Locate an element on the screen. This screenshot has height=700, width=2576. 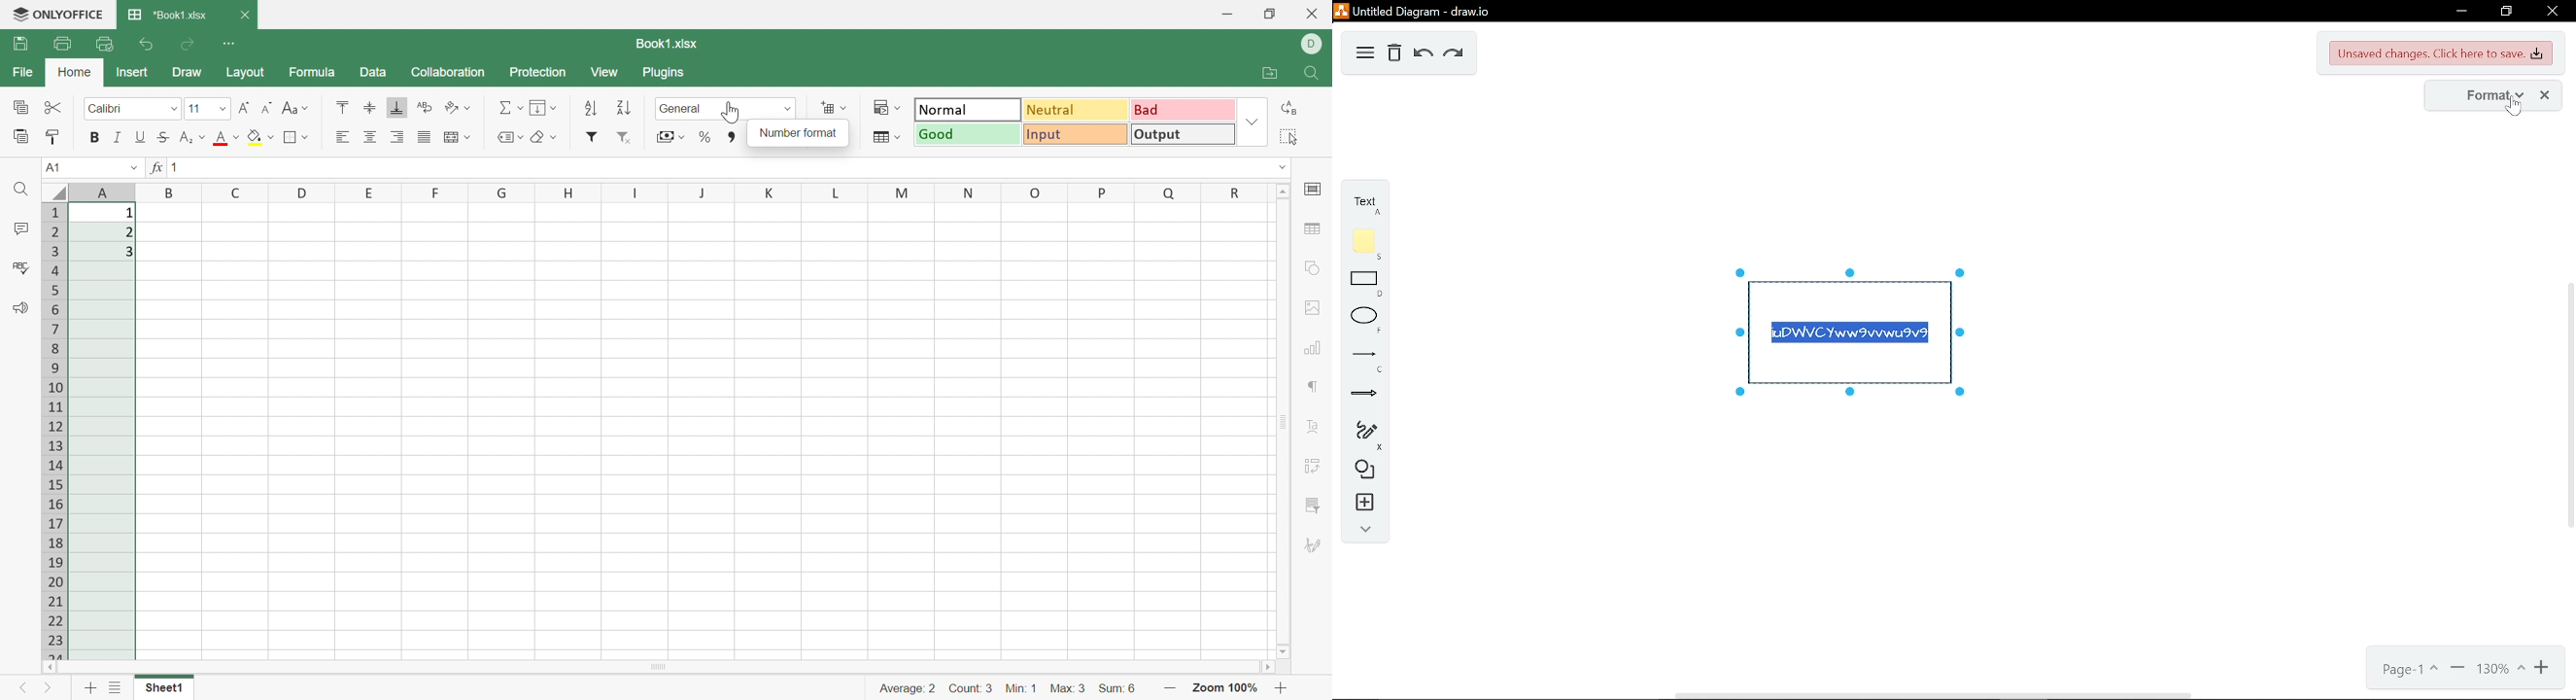
130% is located at coordinates (2497, 671).